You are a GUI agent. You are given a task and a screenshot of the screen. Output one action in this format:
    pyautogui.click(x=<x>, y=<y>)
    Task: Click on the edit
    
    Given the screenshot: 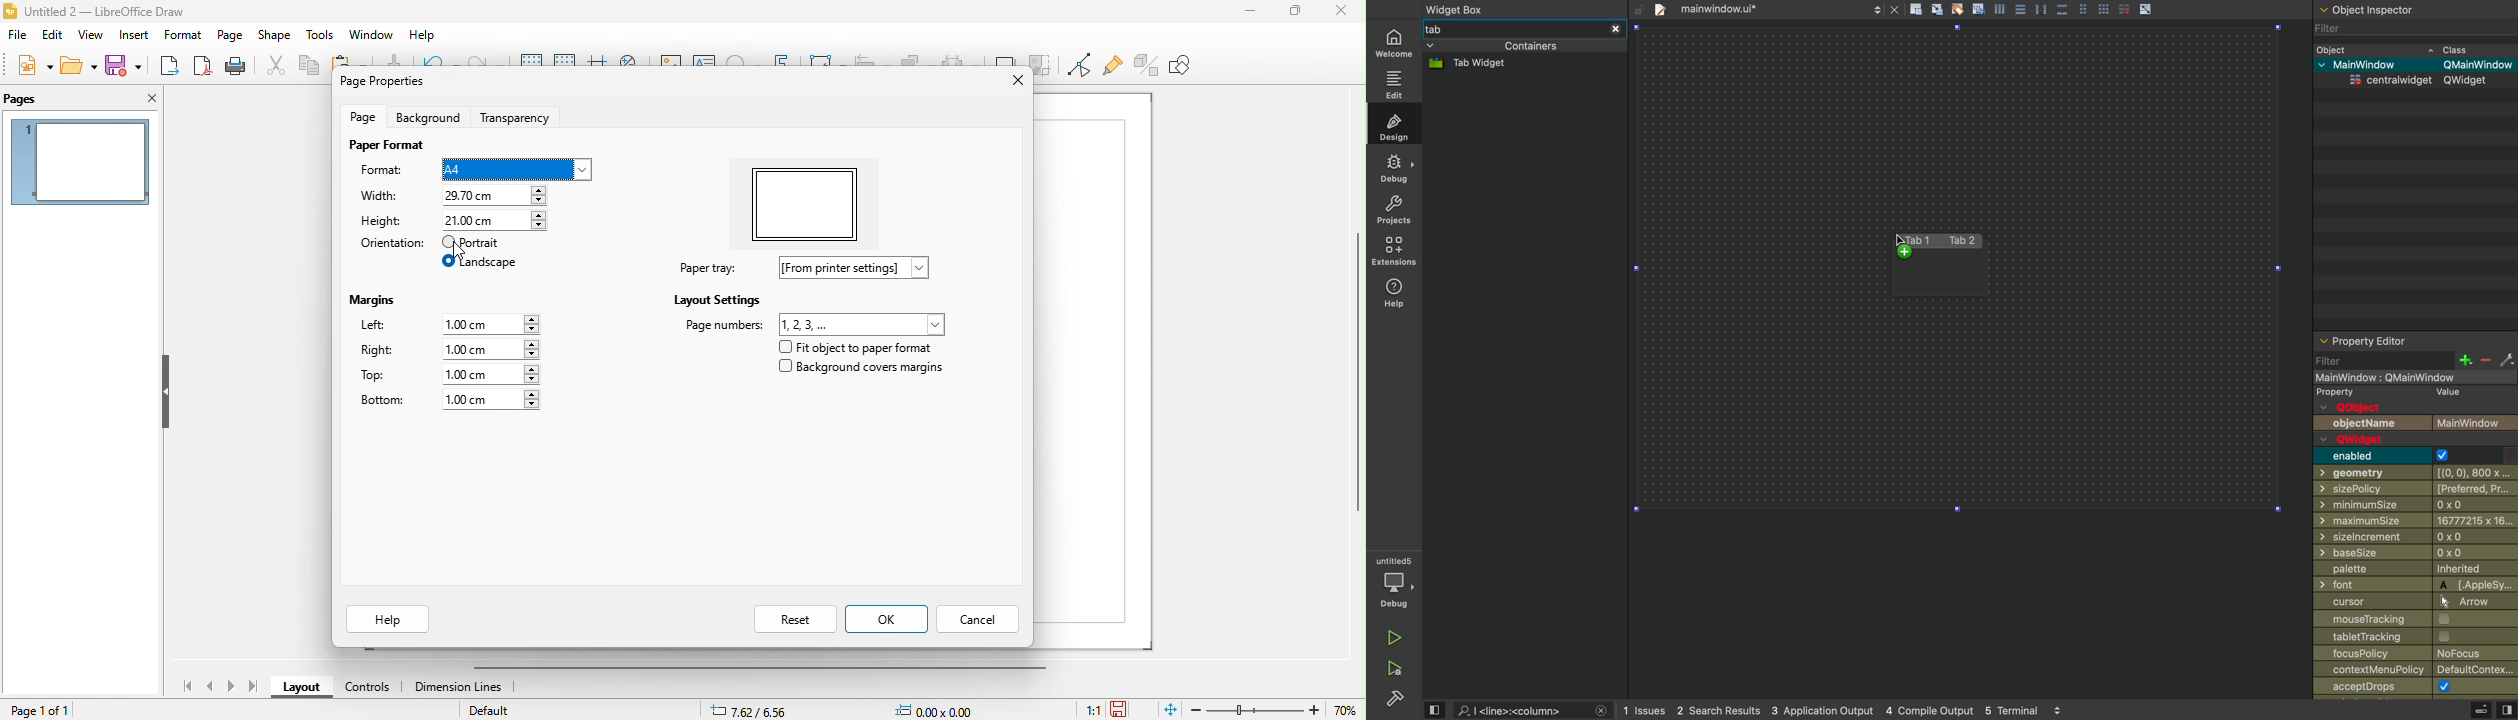 What is the action you would take?
    pyautogui.click(x=53, y=35)
    